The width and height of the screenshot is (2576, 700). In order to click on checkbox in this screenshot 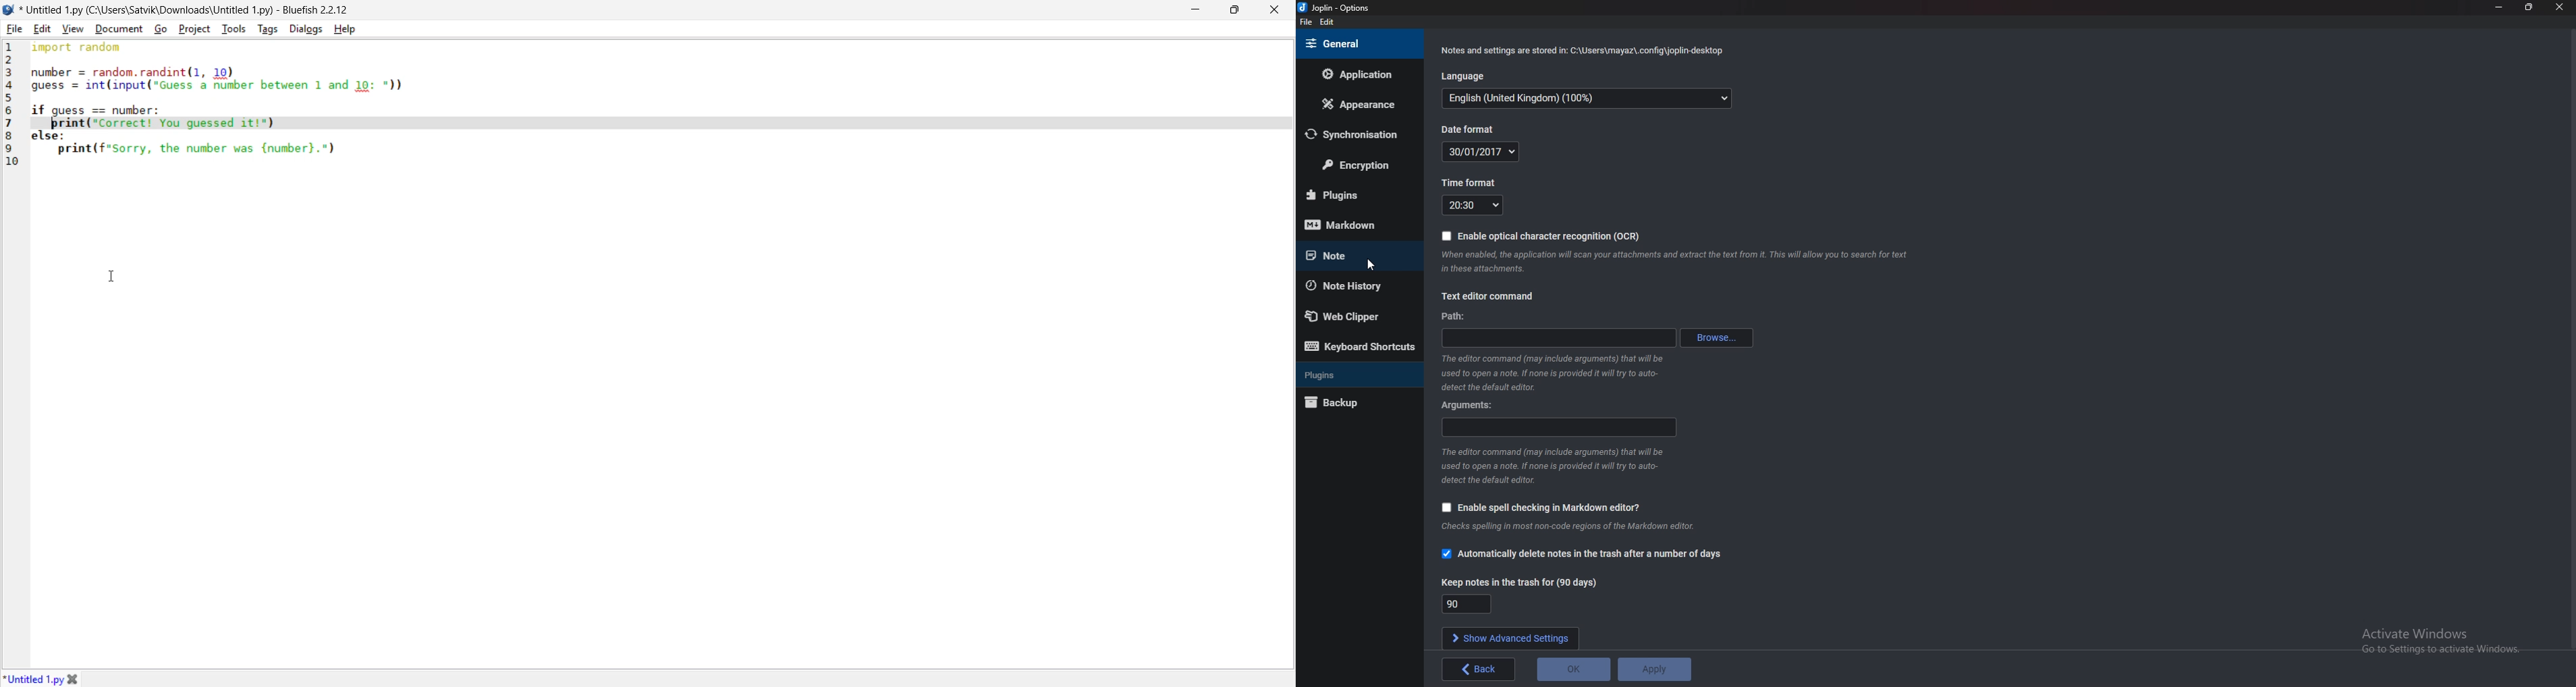, I will do `click(1446, 237)`.